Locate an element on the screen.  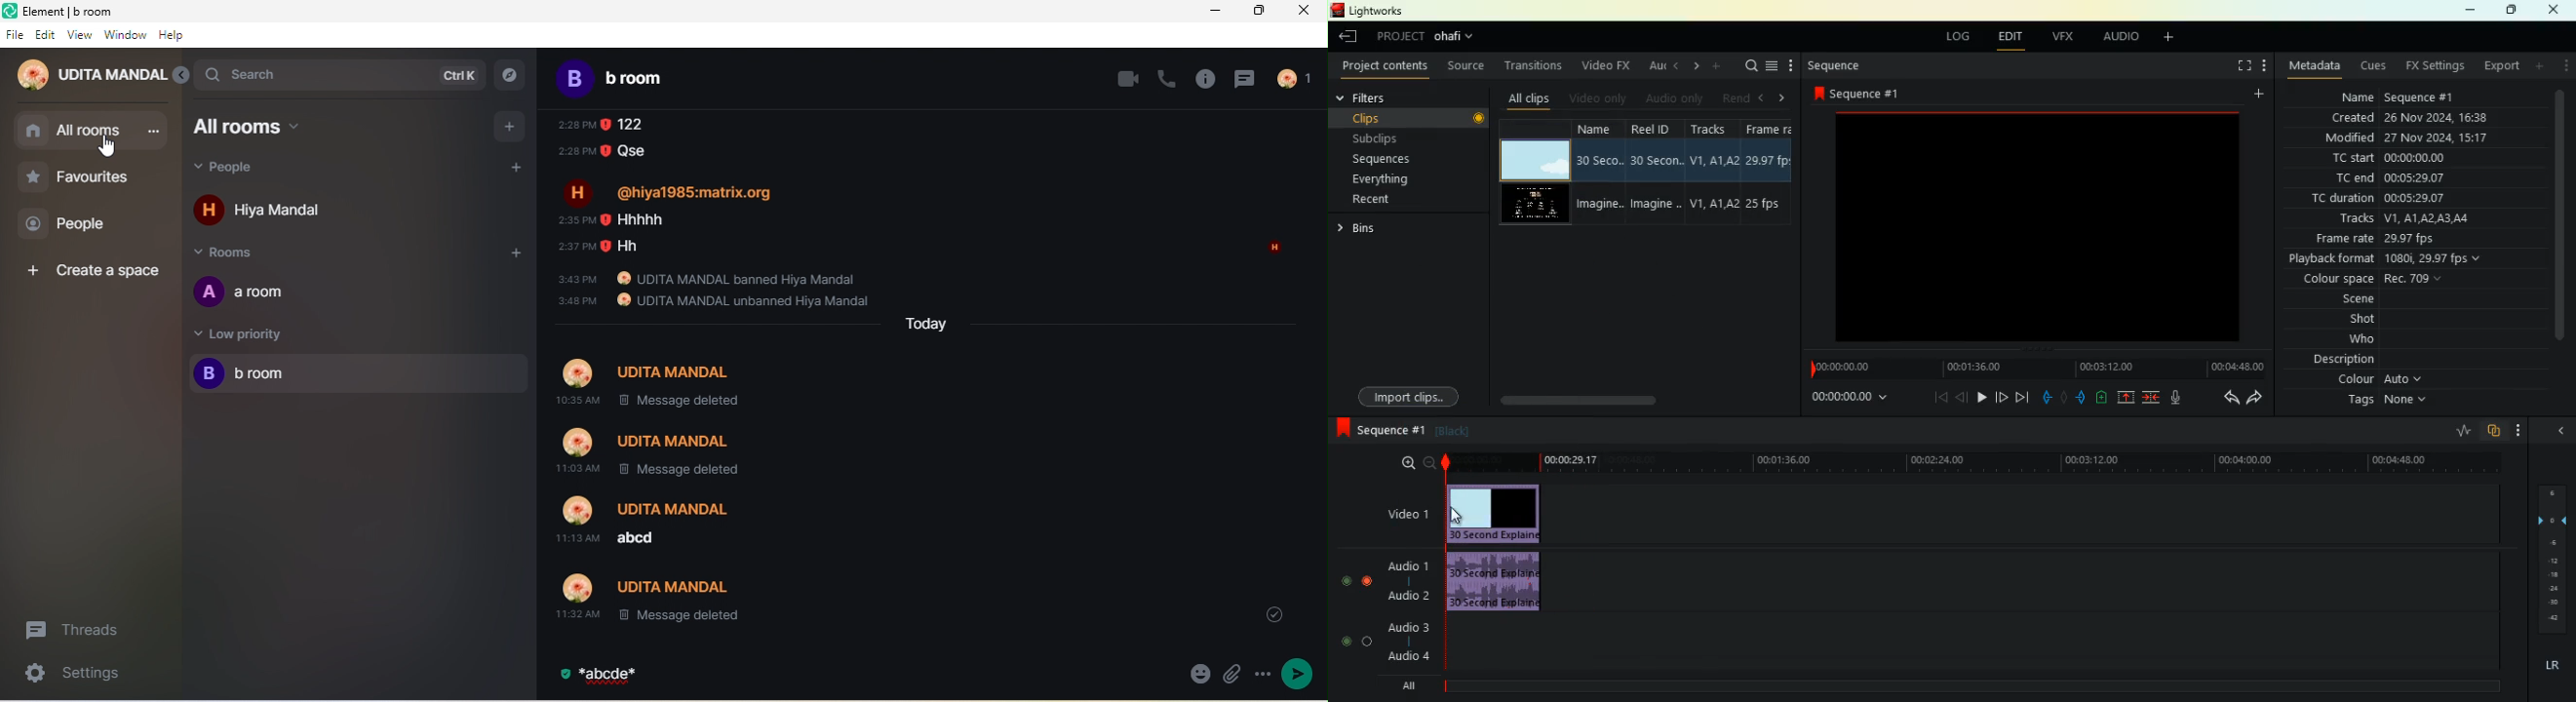
subclips is located at coordinates (1386, 139).